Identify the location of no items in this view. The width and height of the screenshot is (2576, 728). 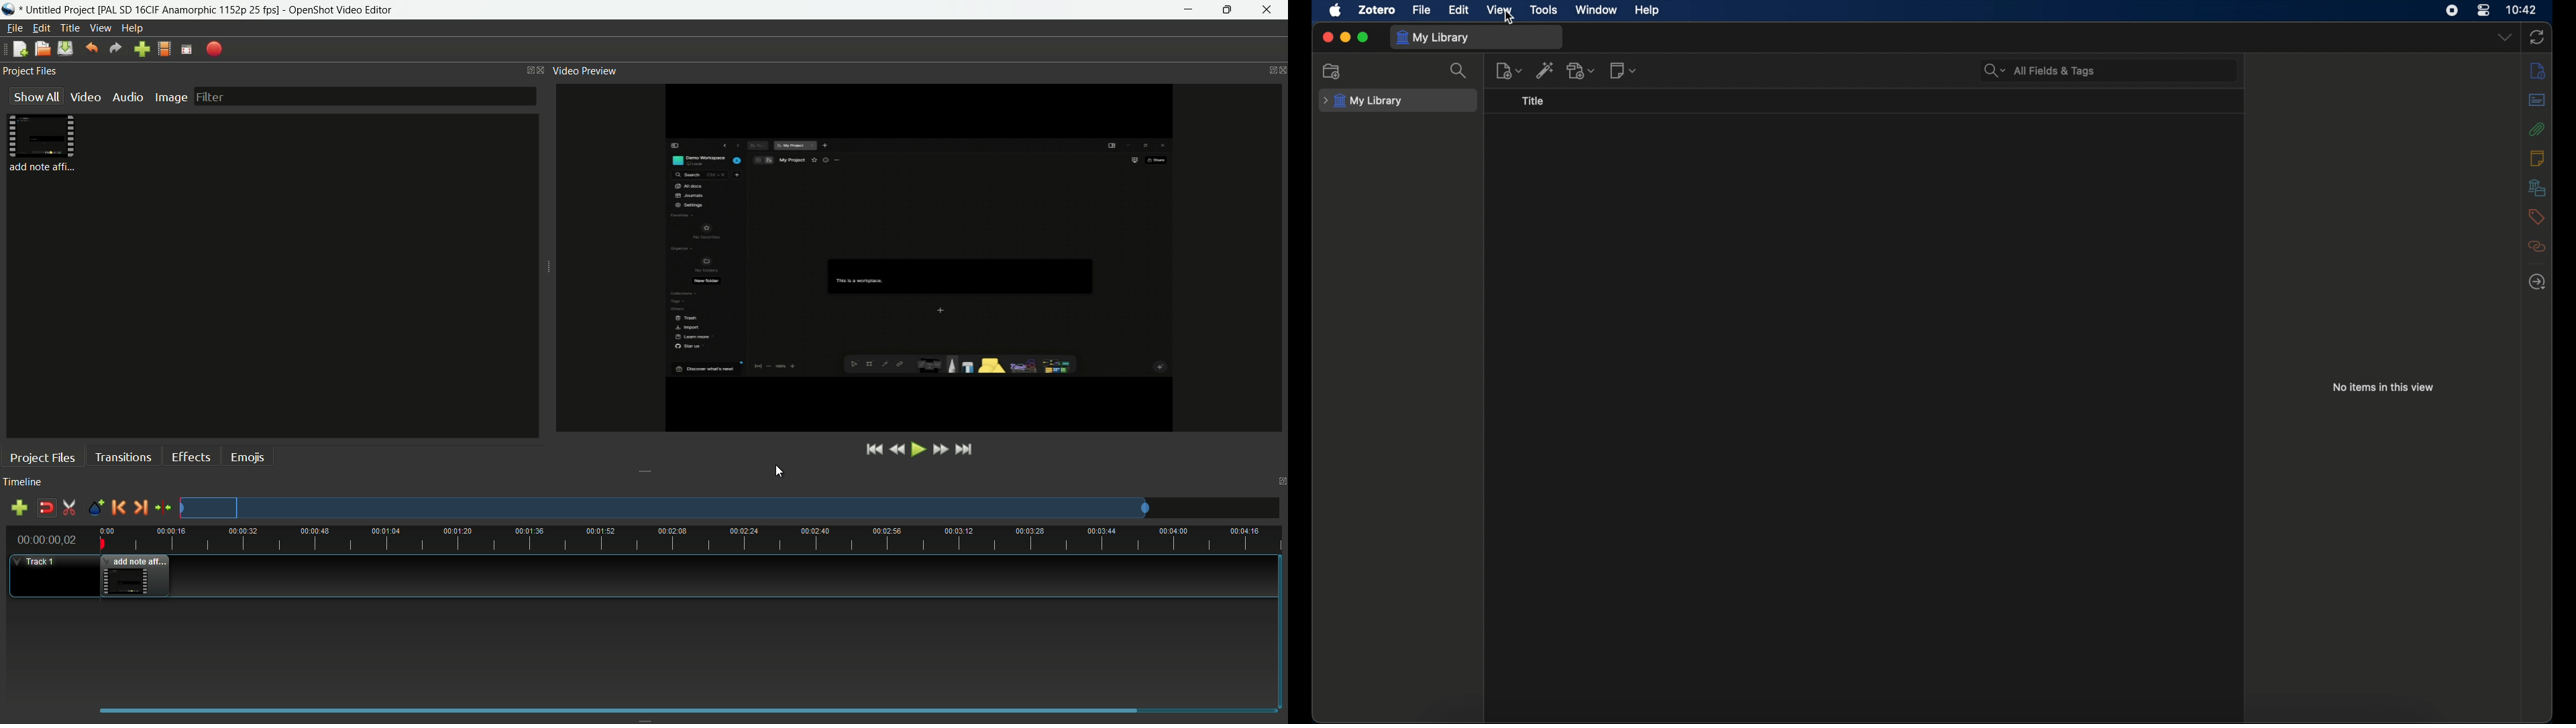
(2383, 387).